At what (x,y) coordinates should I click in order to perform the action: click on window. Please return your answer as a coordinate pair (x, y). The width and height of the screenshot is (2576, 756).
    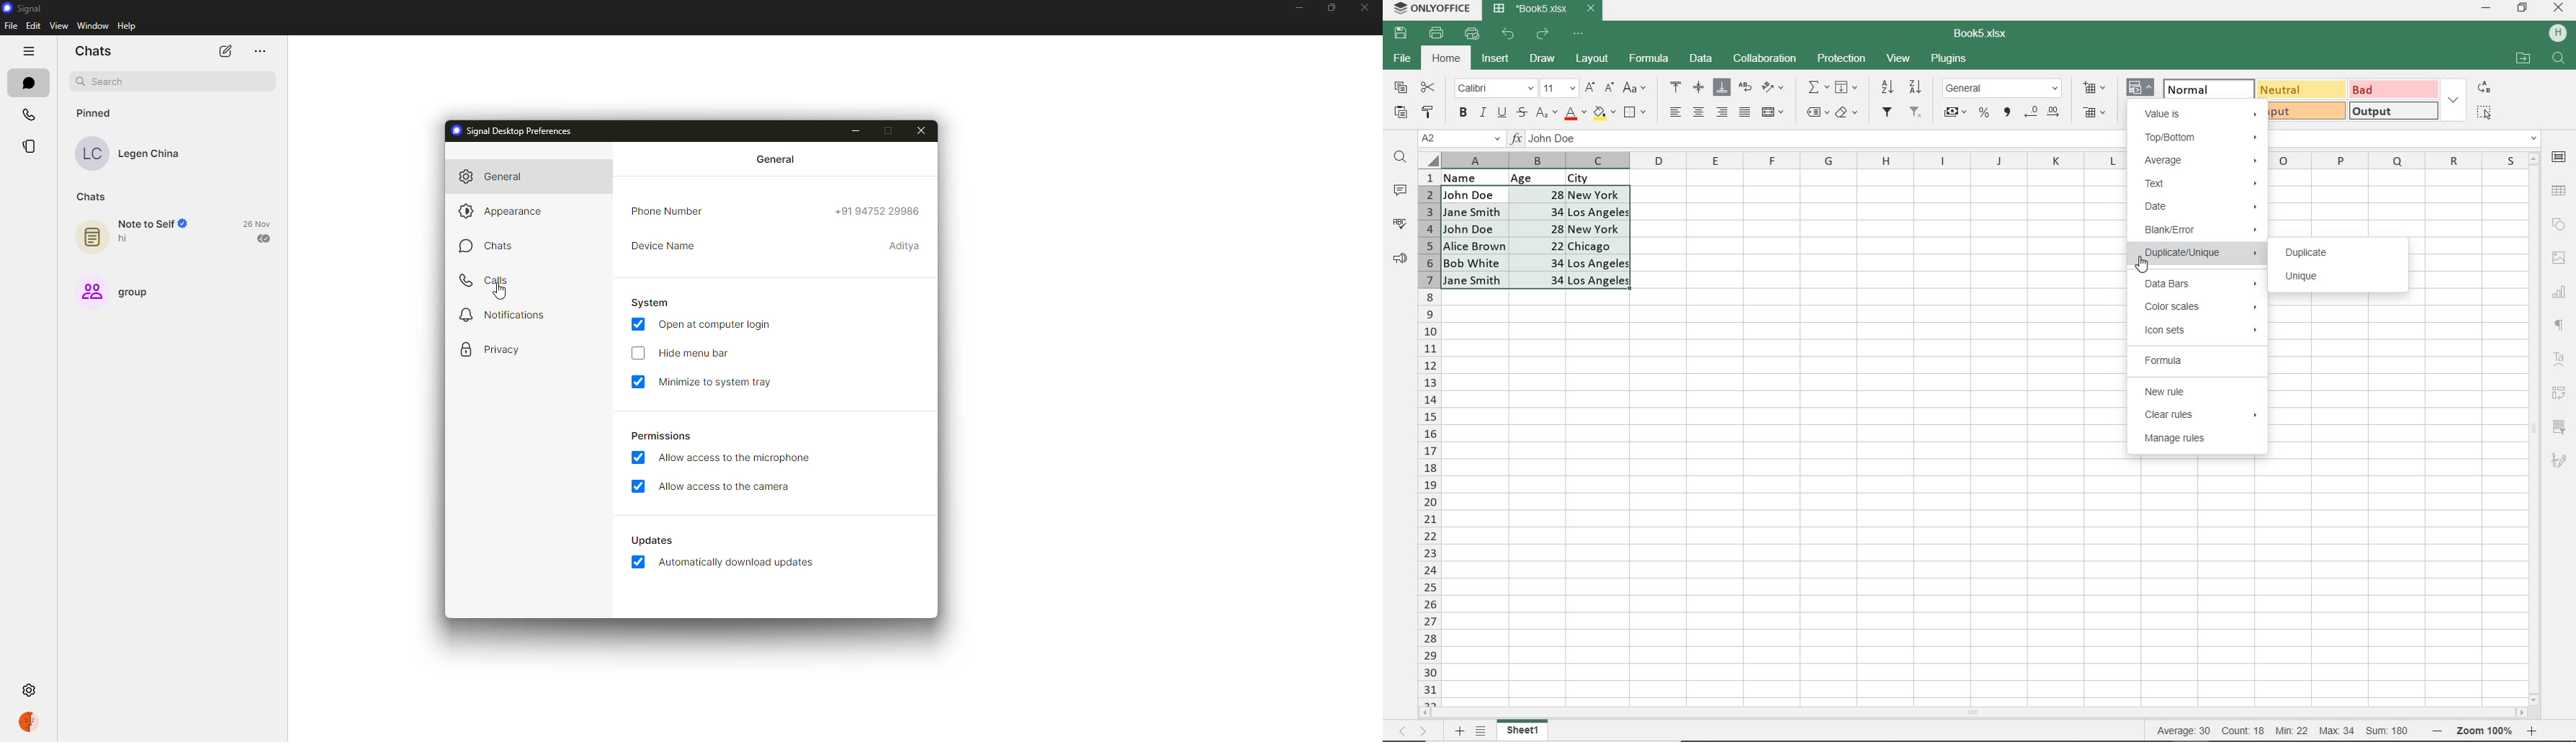
    Looking at the image, I should click on (91, 26).